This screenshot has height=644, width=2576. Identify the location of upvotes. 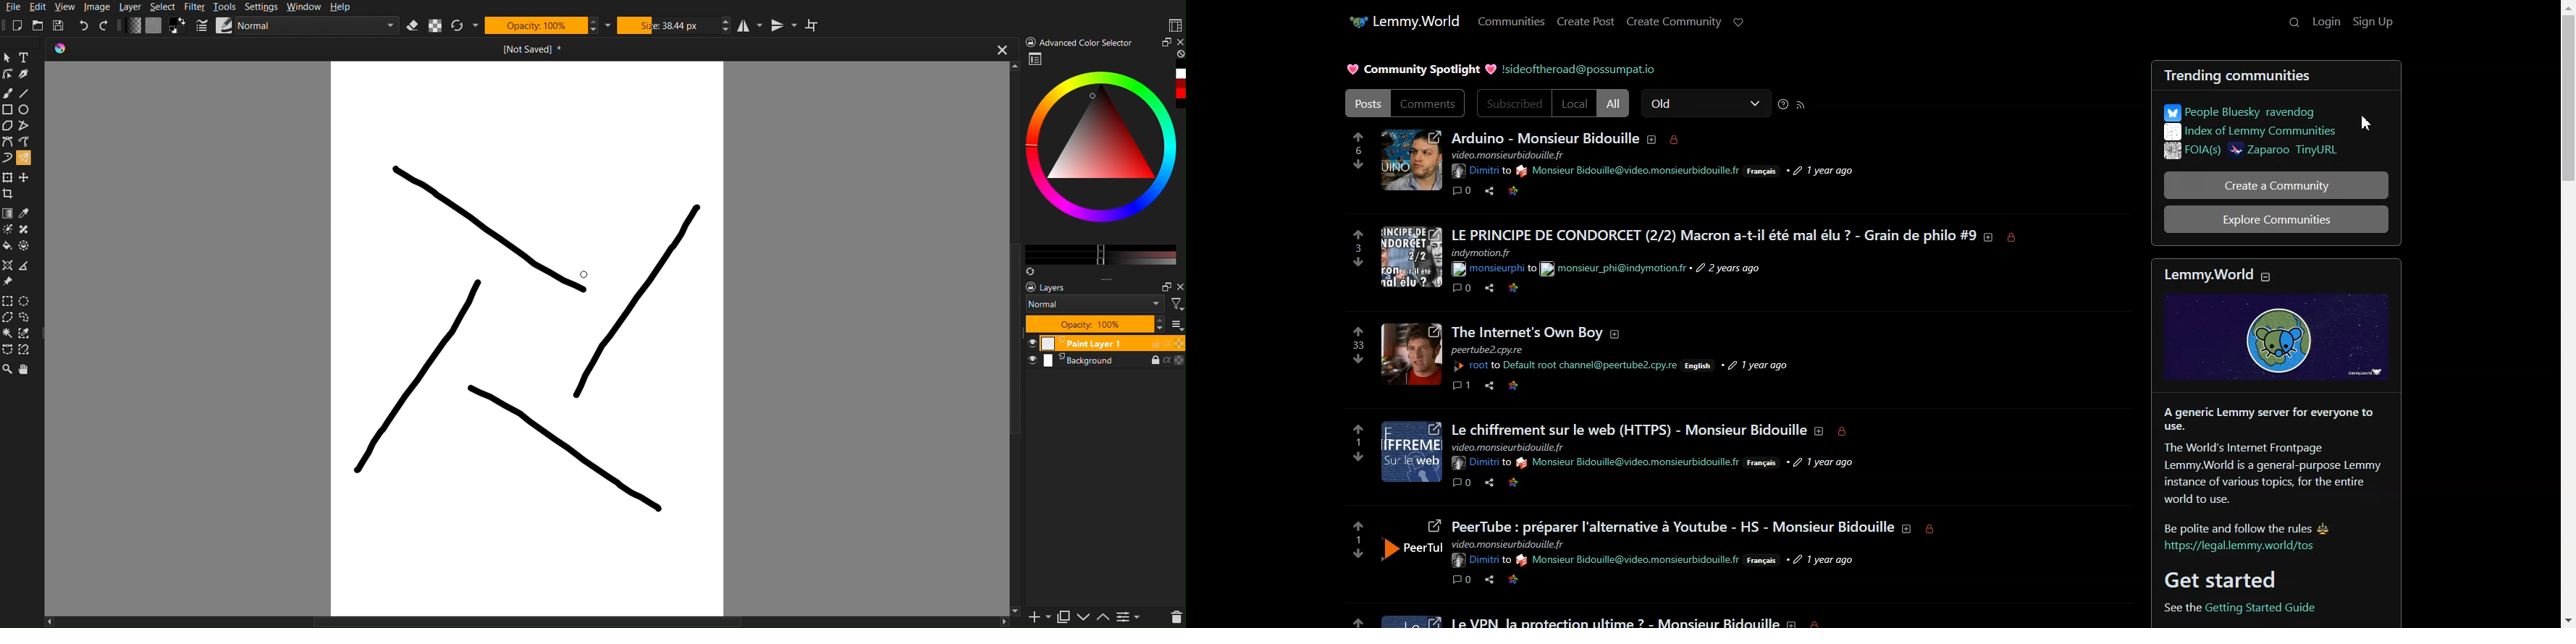
(1355, 426).